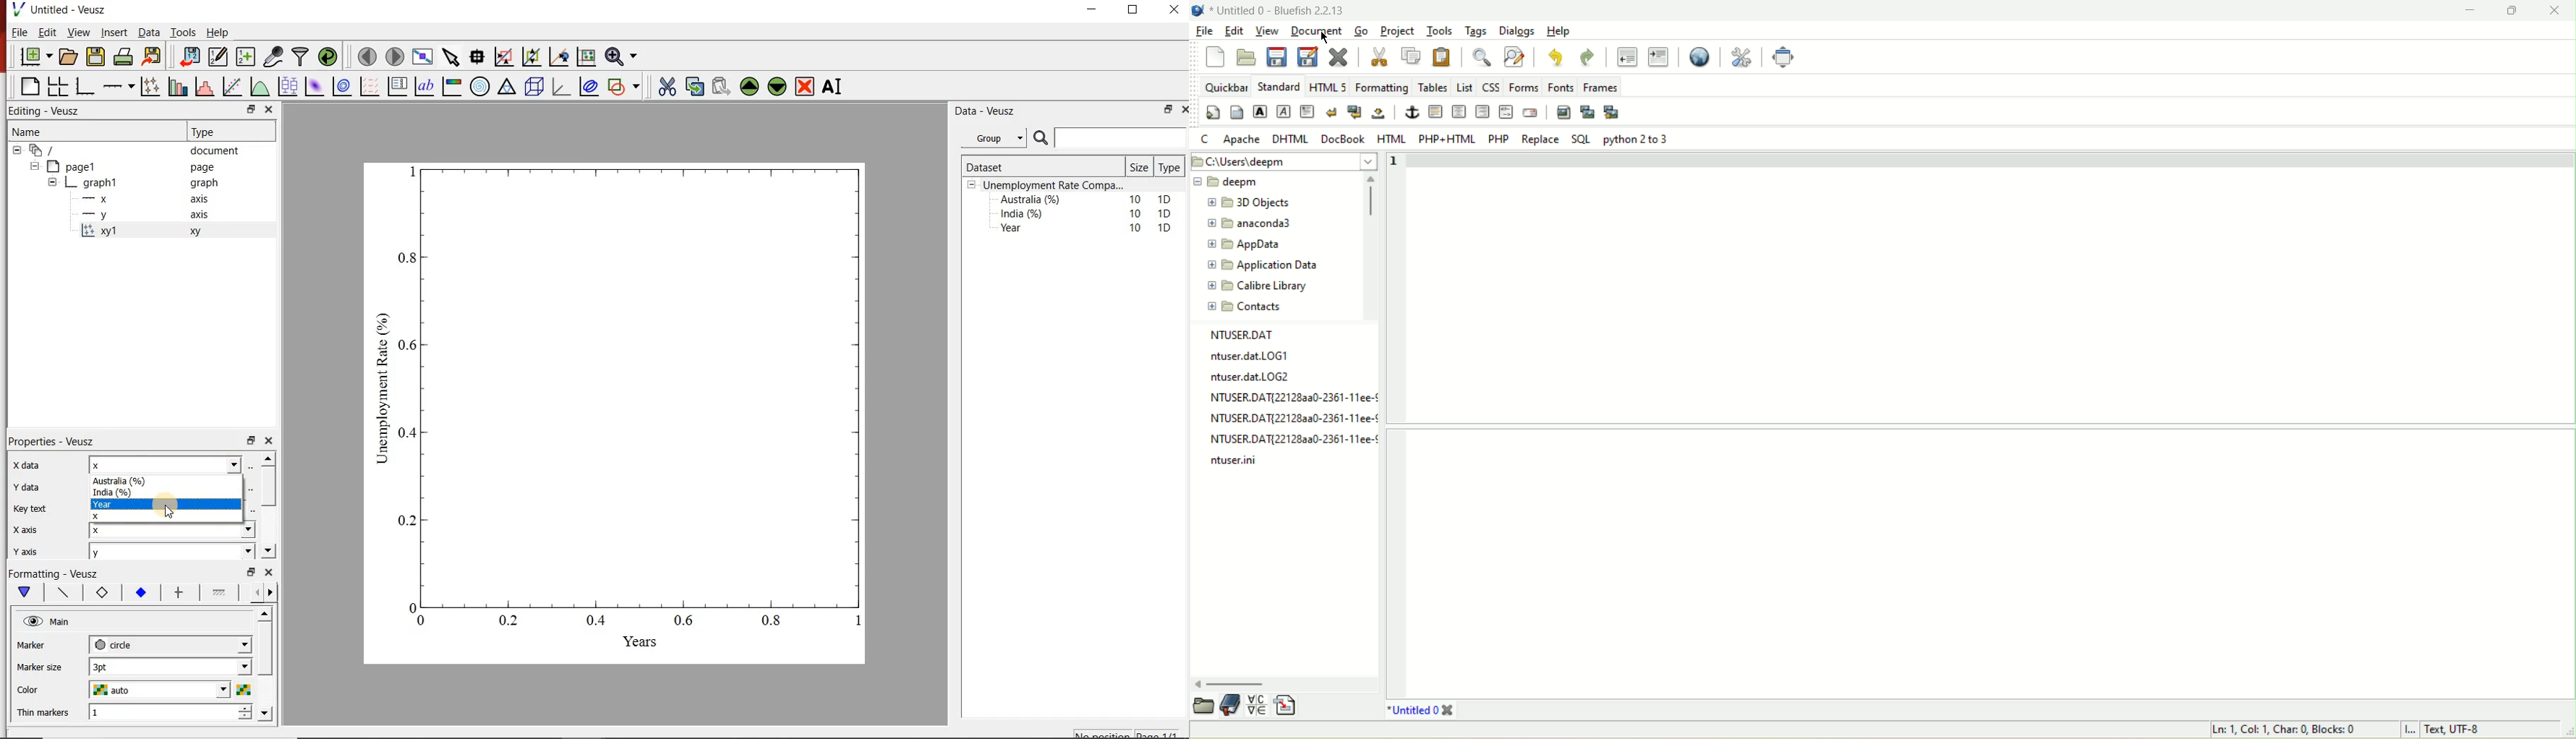 This screenshot has height=756, width=2576. I want to click on edit, so click(1234, 30).